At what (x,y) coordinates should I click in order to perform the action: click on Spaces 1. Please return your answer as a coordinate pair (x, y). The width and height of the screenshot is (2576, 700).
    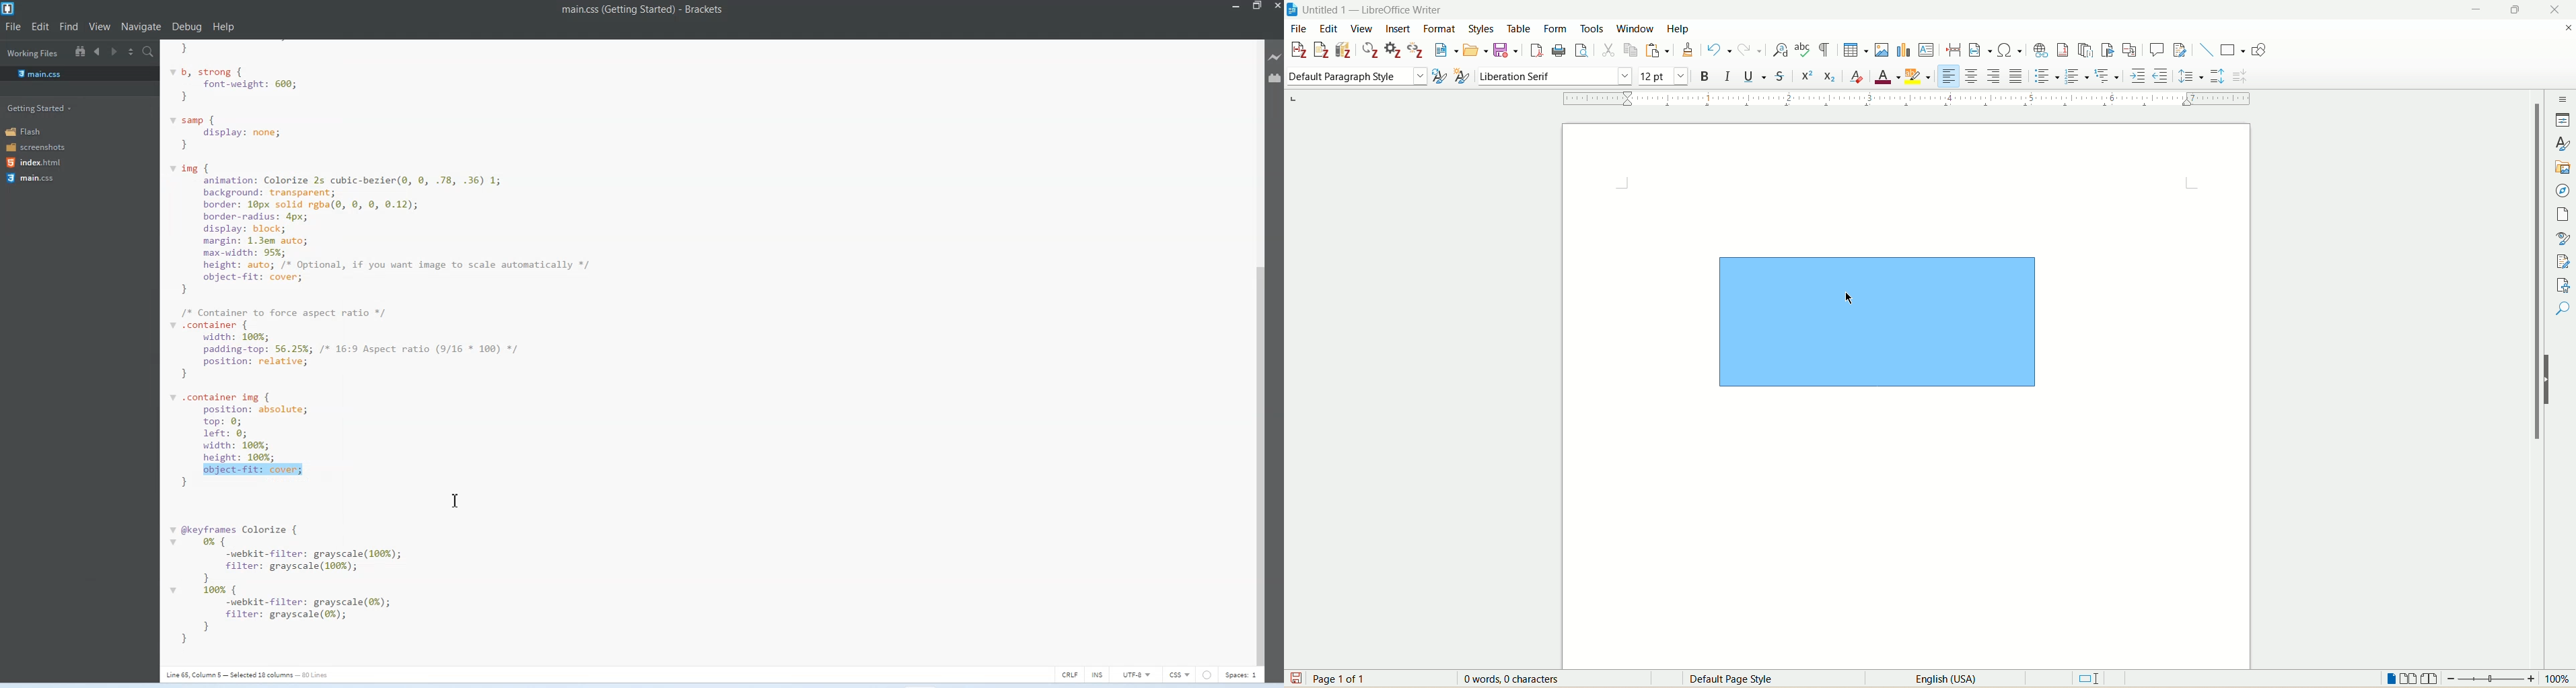
    Looking at the image, I should click on (1244, 674).